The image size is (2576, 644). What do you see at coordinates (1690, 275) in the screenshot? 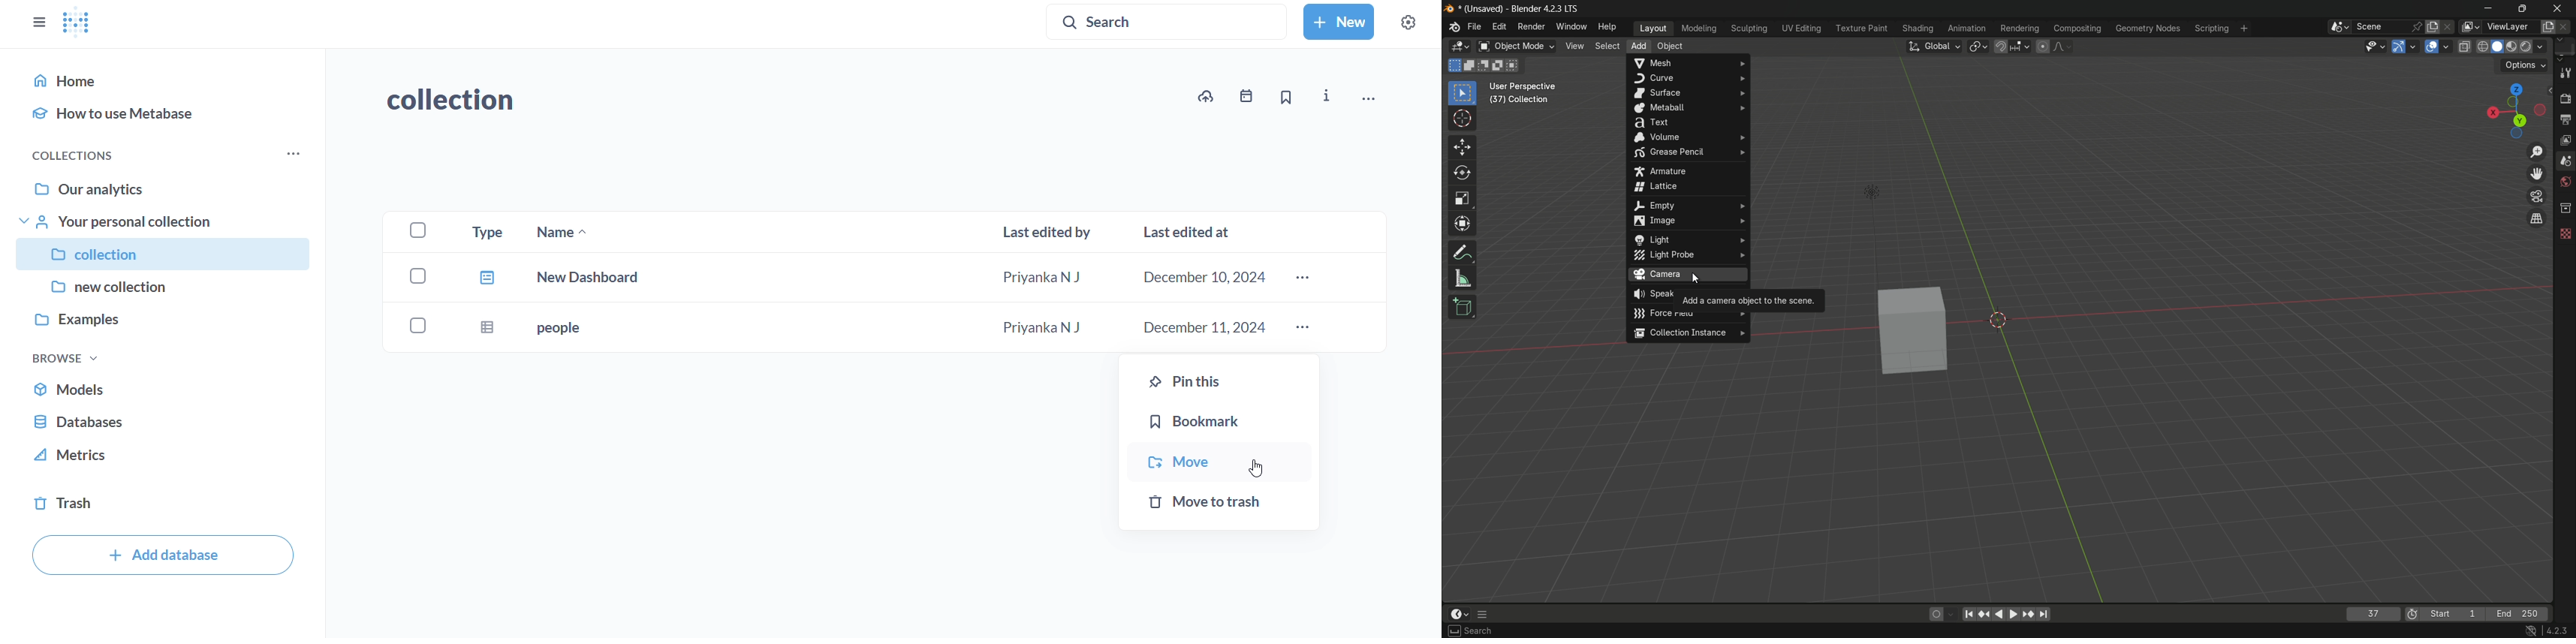
I see `camera` at bounding box center [1690, 275].